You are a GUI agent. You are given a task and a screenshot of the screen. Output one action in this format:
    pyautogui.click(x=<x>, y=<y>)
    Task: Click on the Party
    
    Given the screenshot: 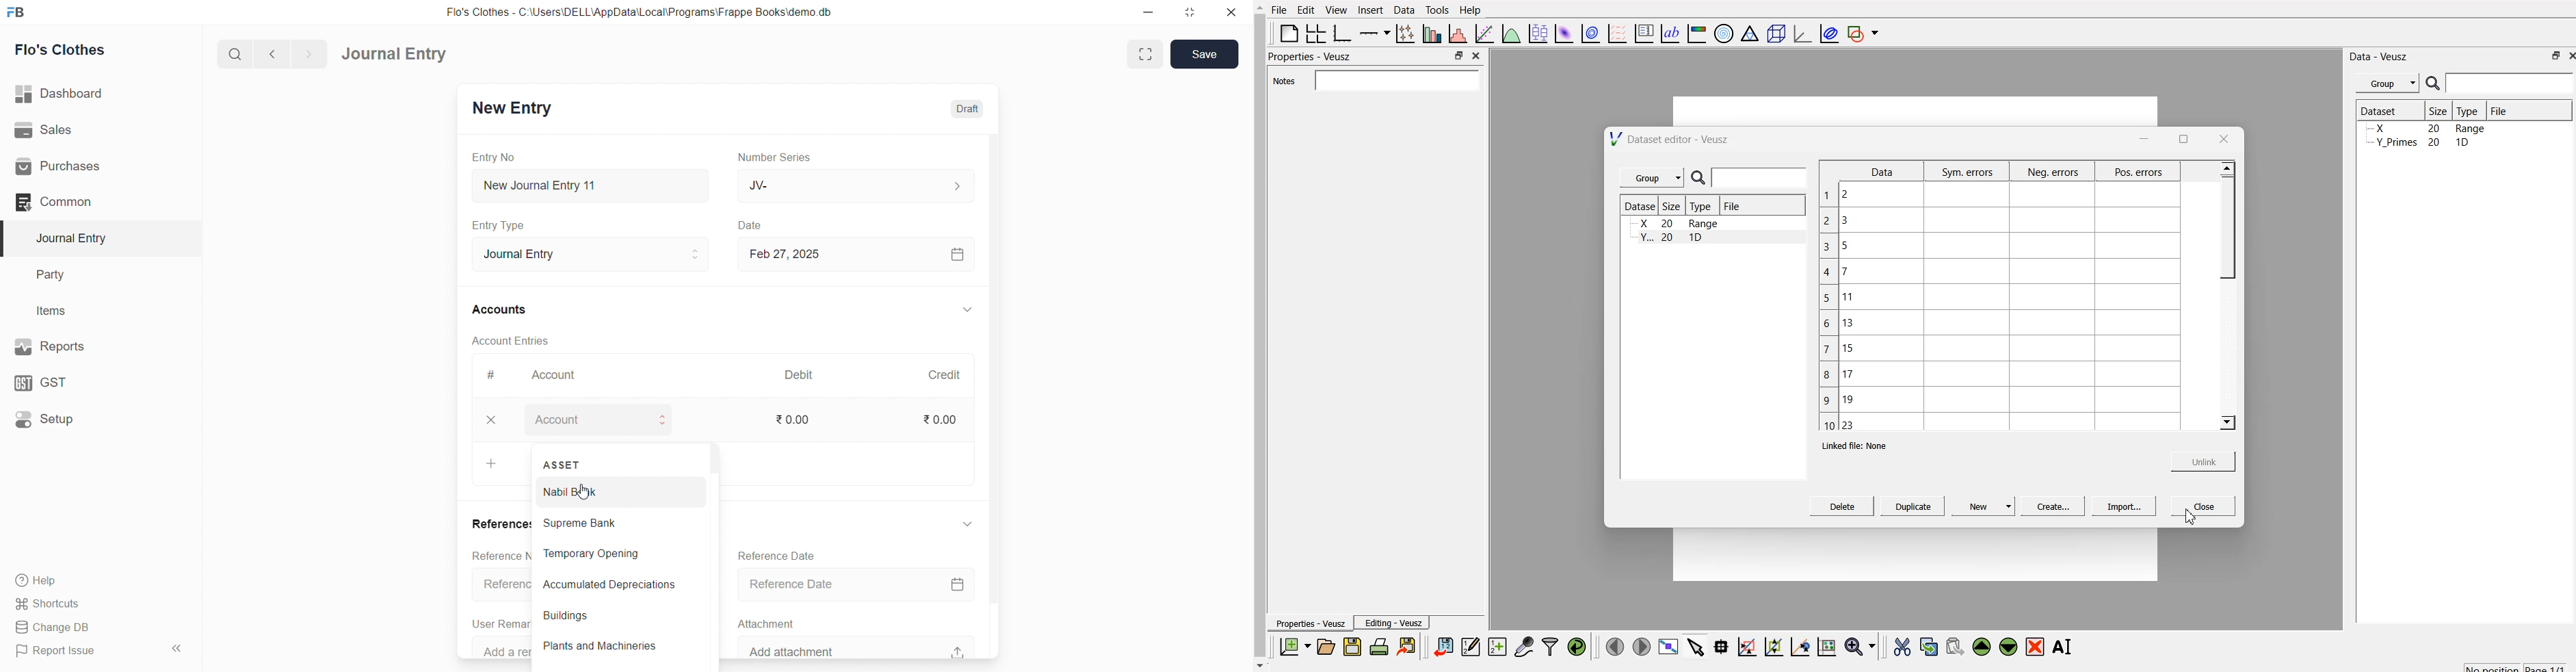 What is the action you would take?
    pyautogui.click(x=59, y=273)
    